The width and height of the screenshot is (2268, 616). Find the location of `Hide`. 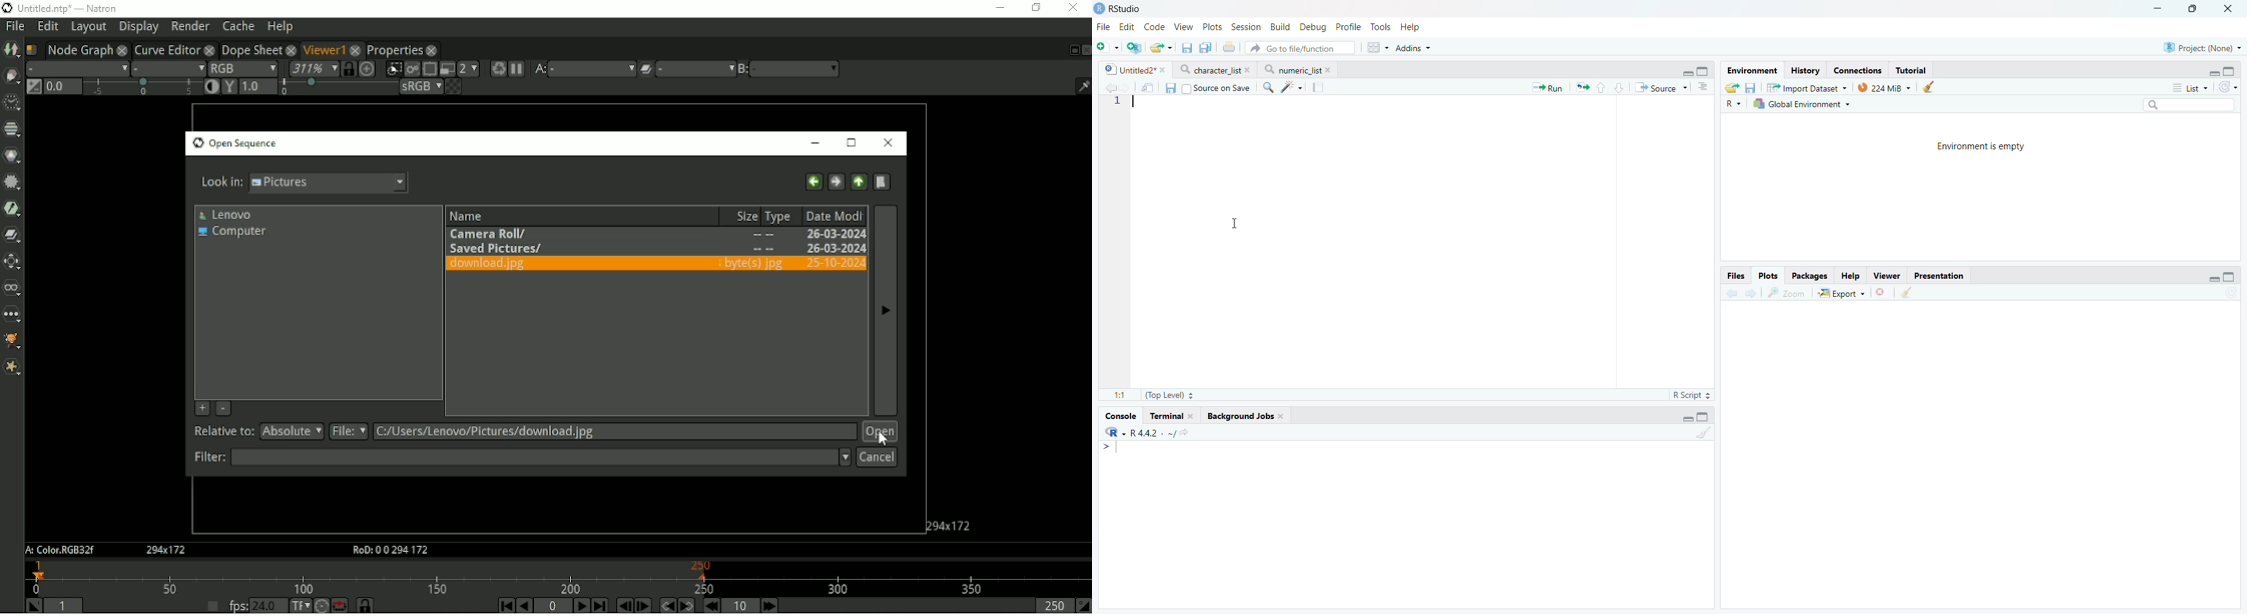

Hide is located at coordinates (2215, 278).